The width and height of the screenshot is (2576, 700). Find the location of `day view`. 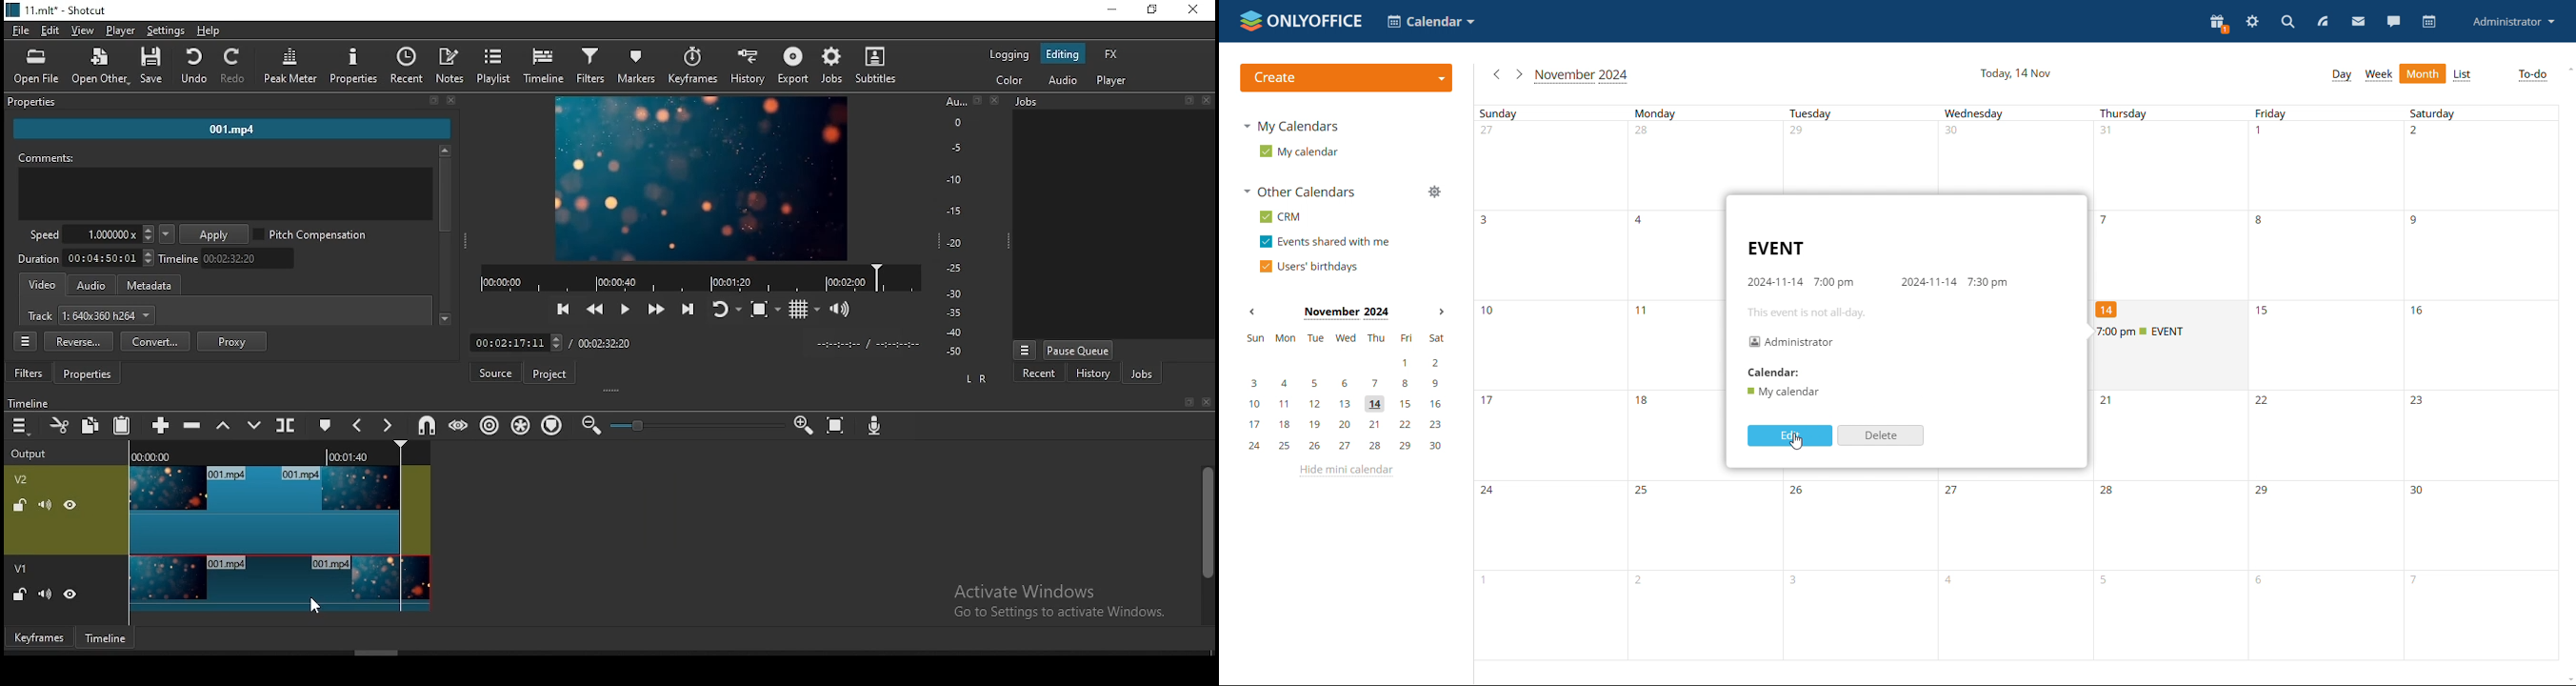

day view is located at coordinates (2341, 75).